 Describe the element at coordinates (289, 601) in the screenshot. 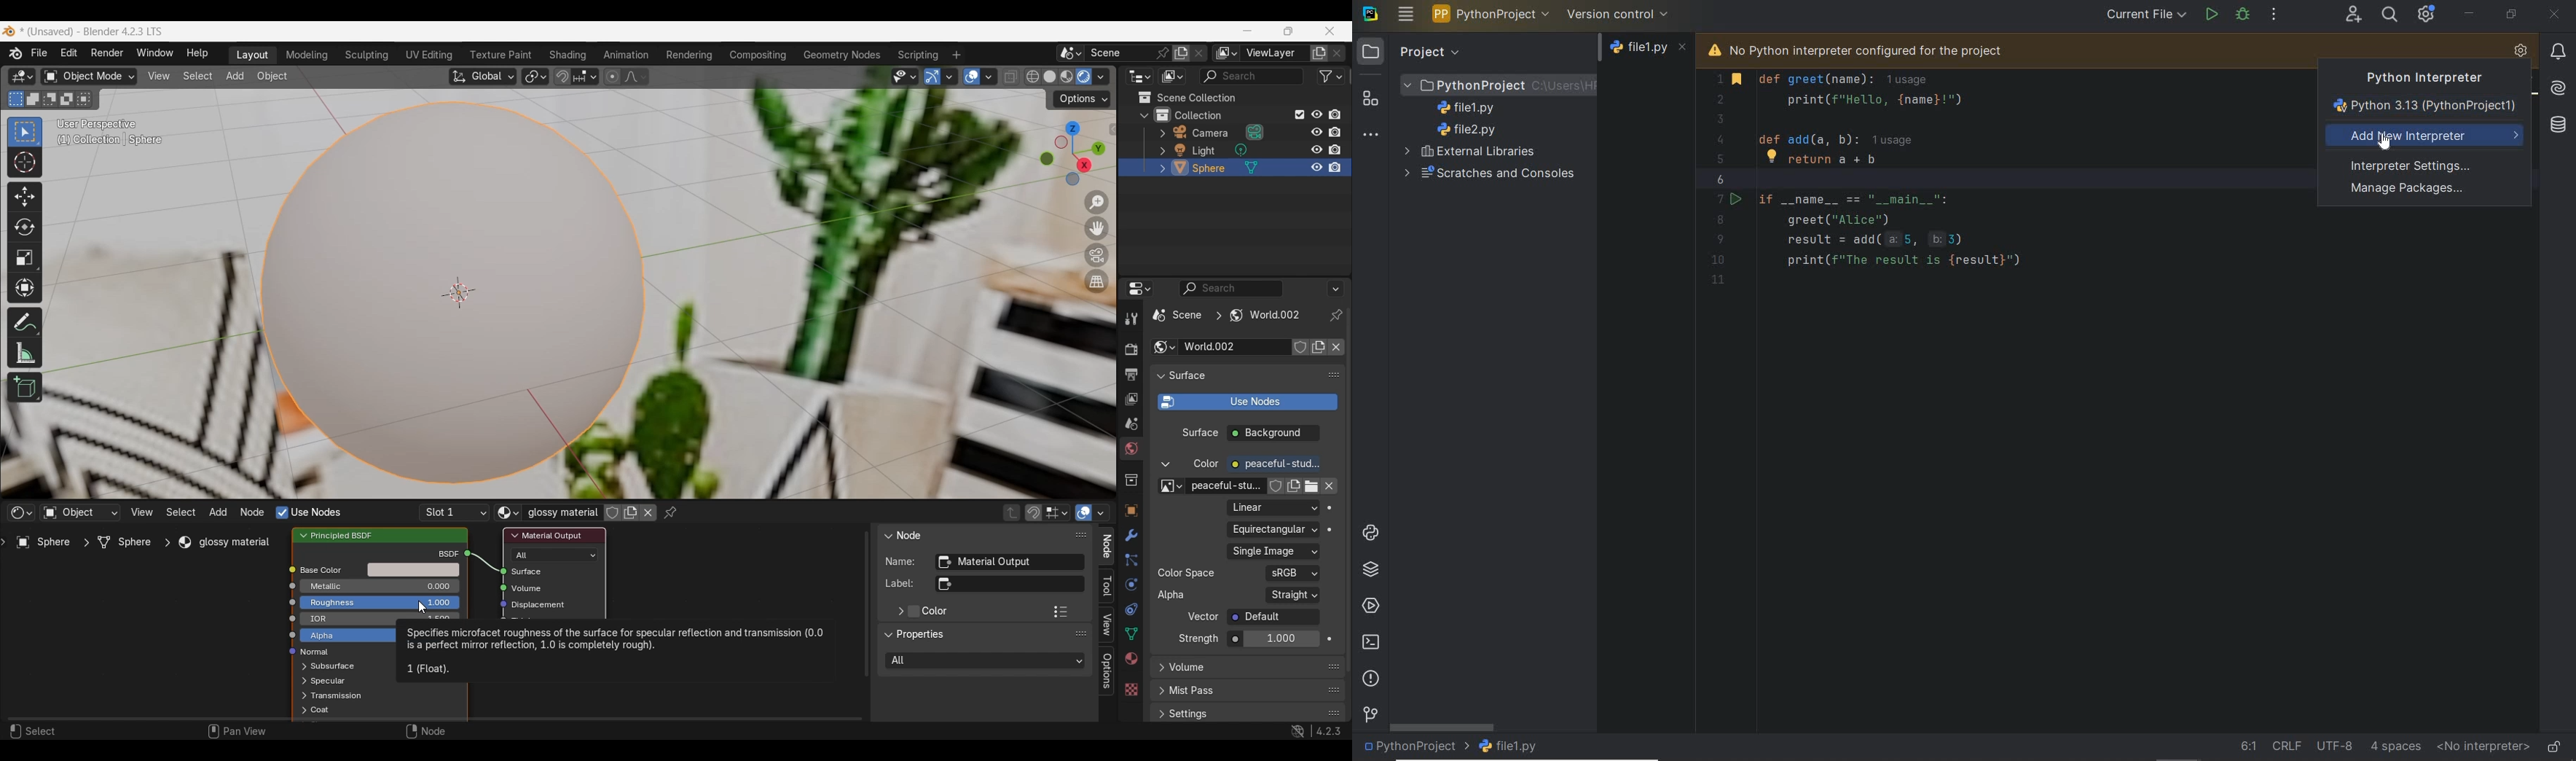

I see `icon` at that location.